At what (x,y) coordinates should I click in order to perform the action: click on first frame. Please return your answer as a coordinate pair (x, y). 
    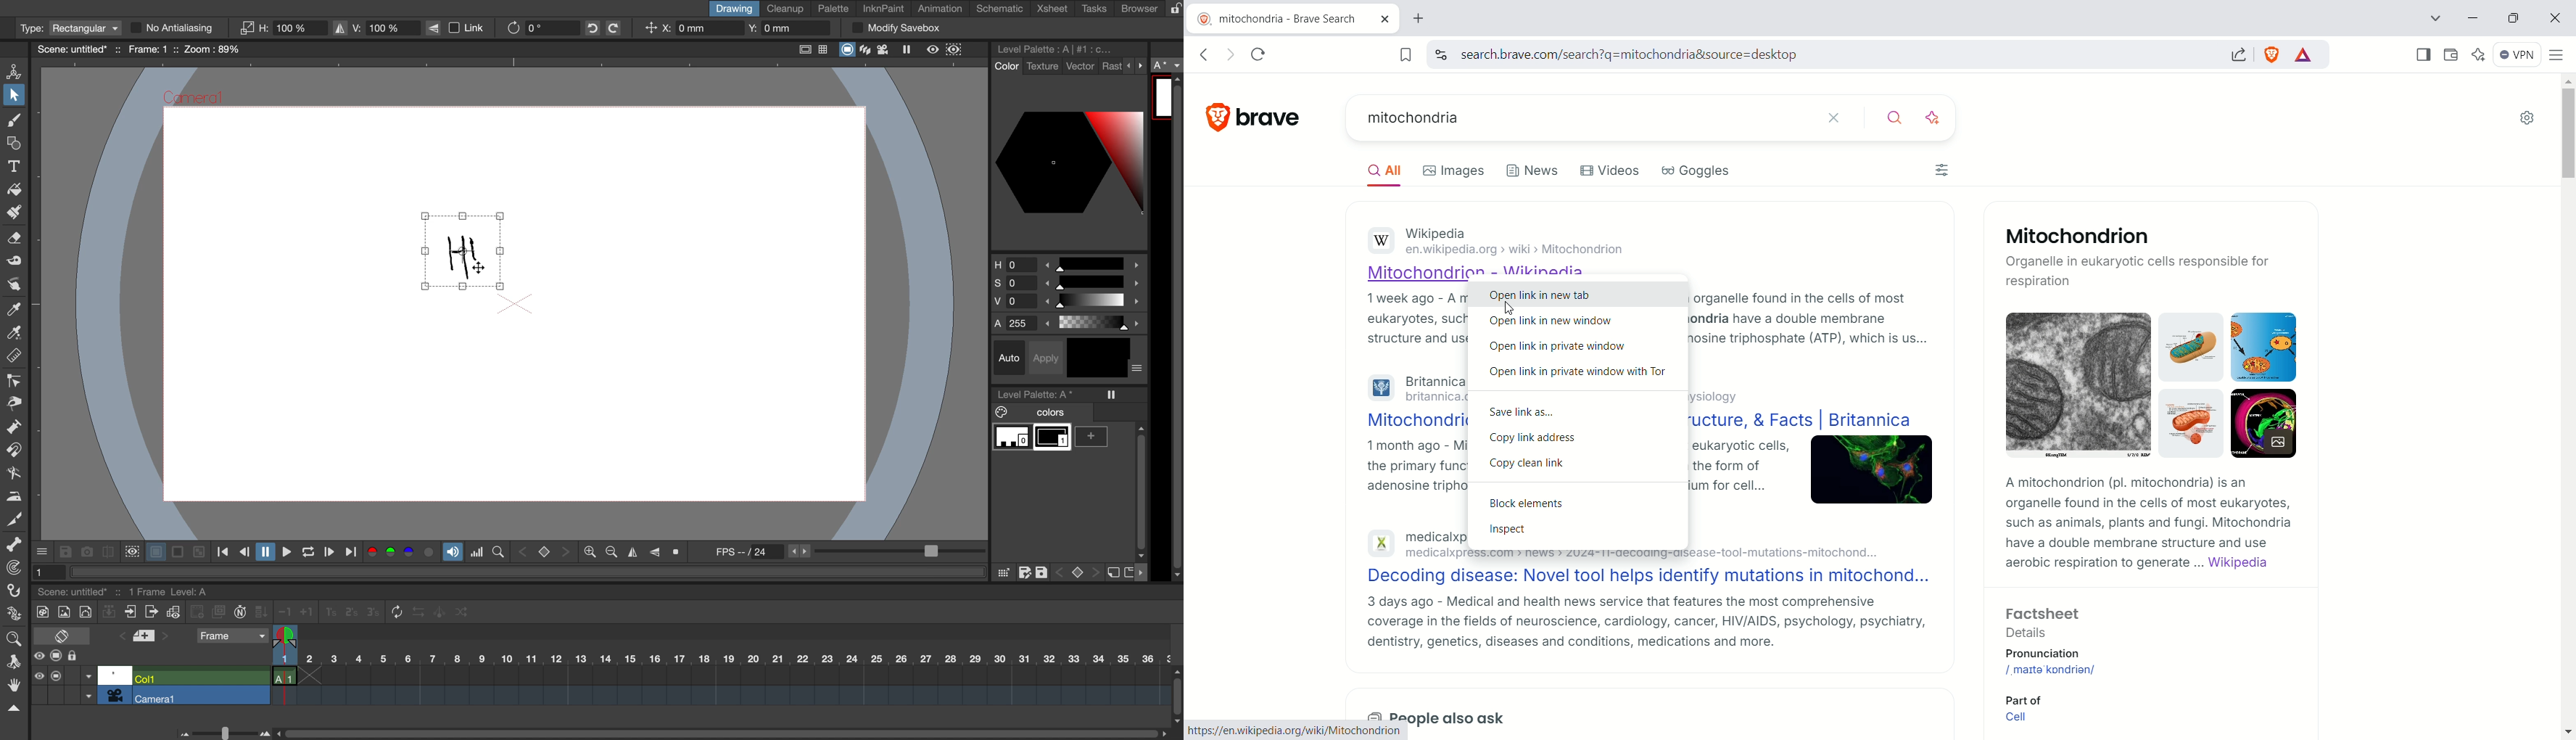
    Looking at the image, I should click on (223, 553).